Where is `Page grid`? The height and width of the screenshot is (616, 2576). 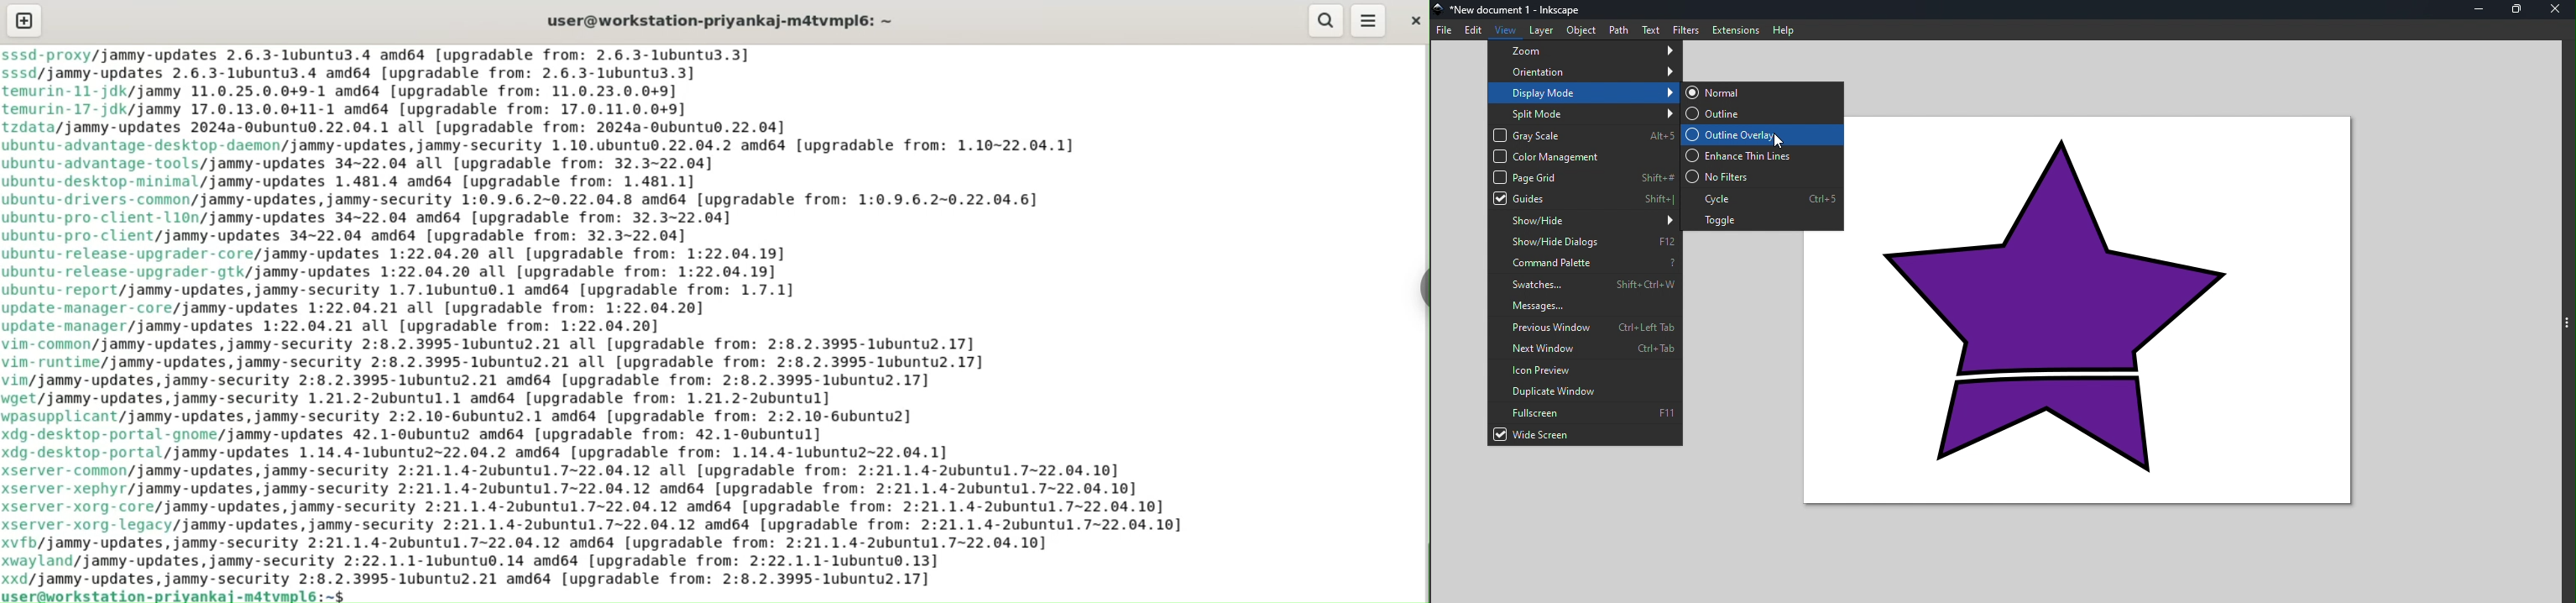
Page grid is located at coordinates (1586, 178).